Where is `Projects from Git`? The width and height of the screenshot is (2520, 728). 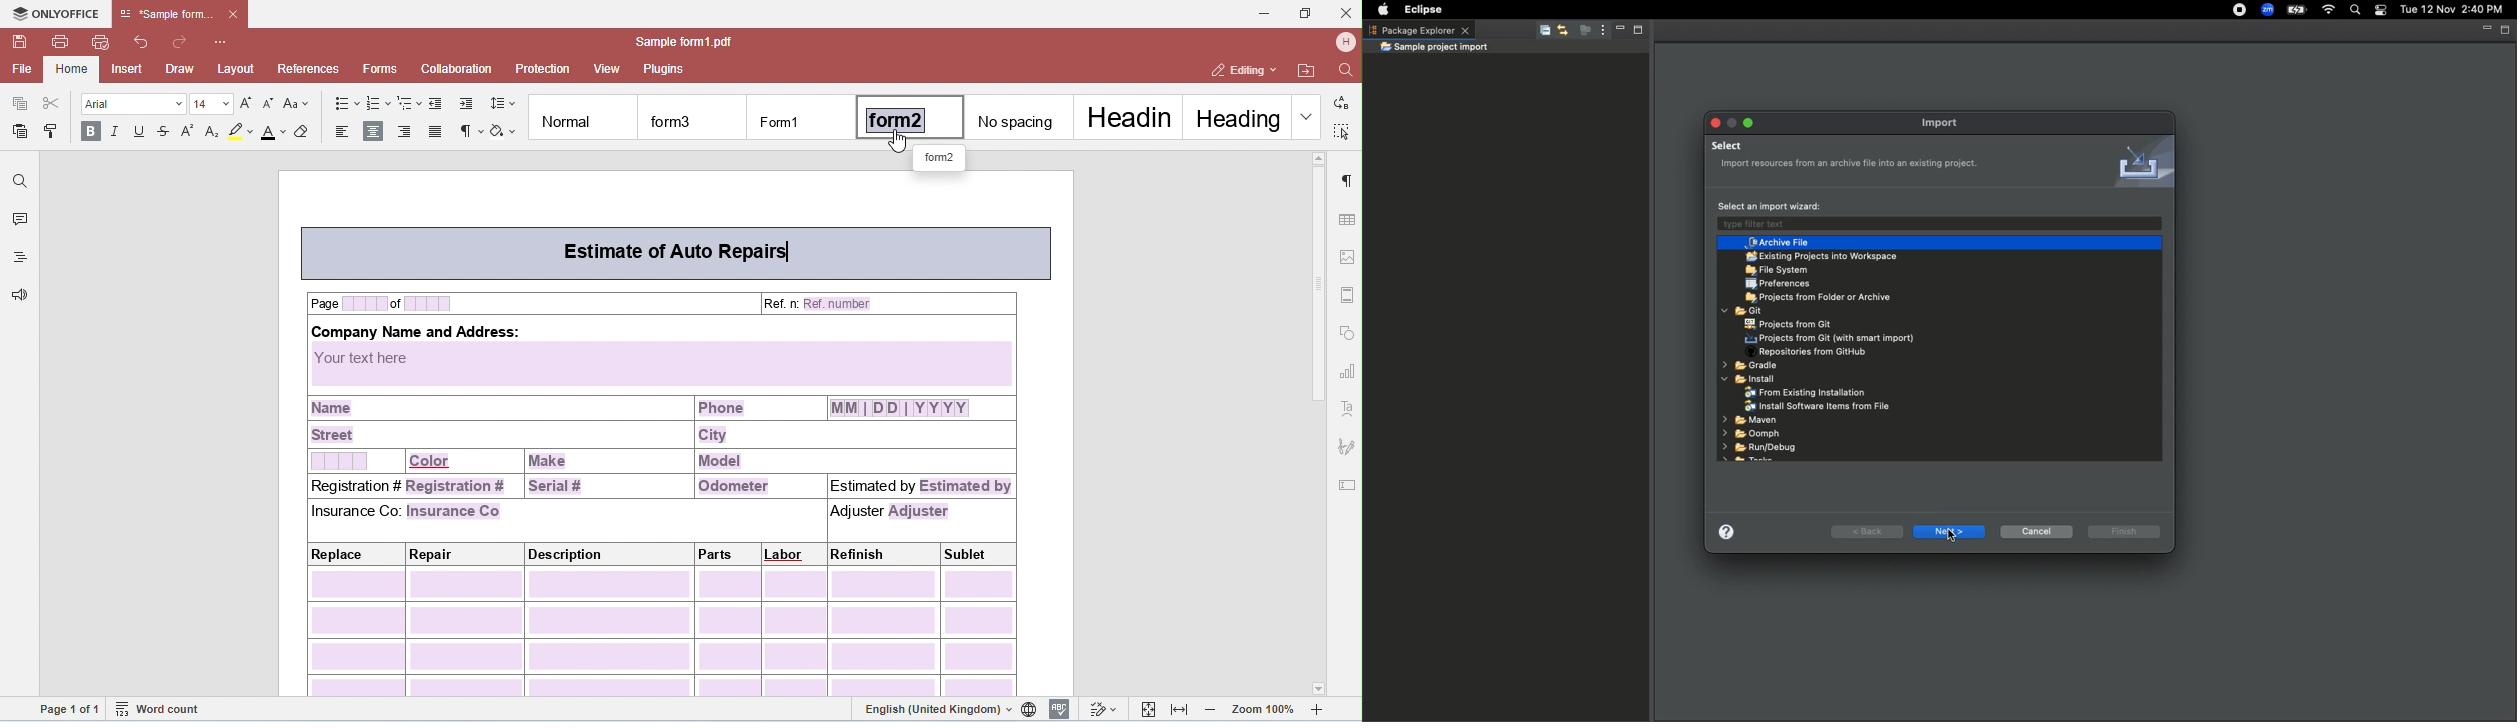
Projects from Git is located at coordinates (1788, 324).